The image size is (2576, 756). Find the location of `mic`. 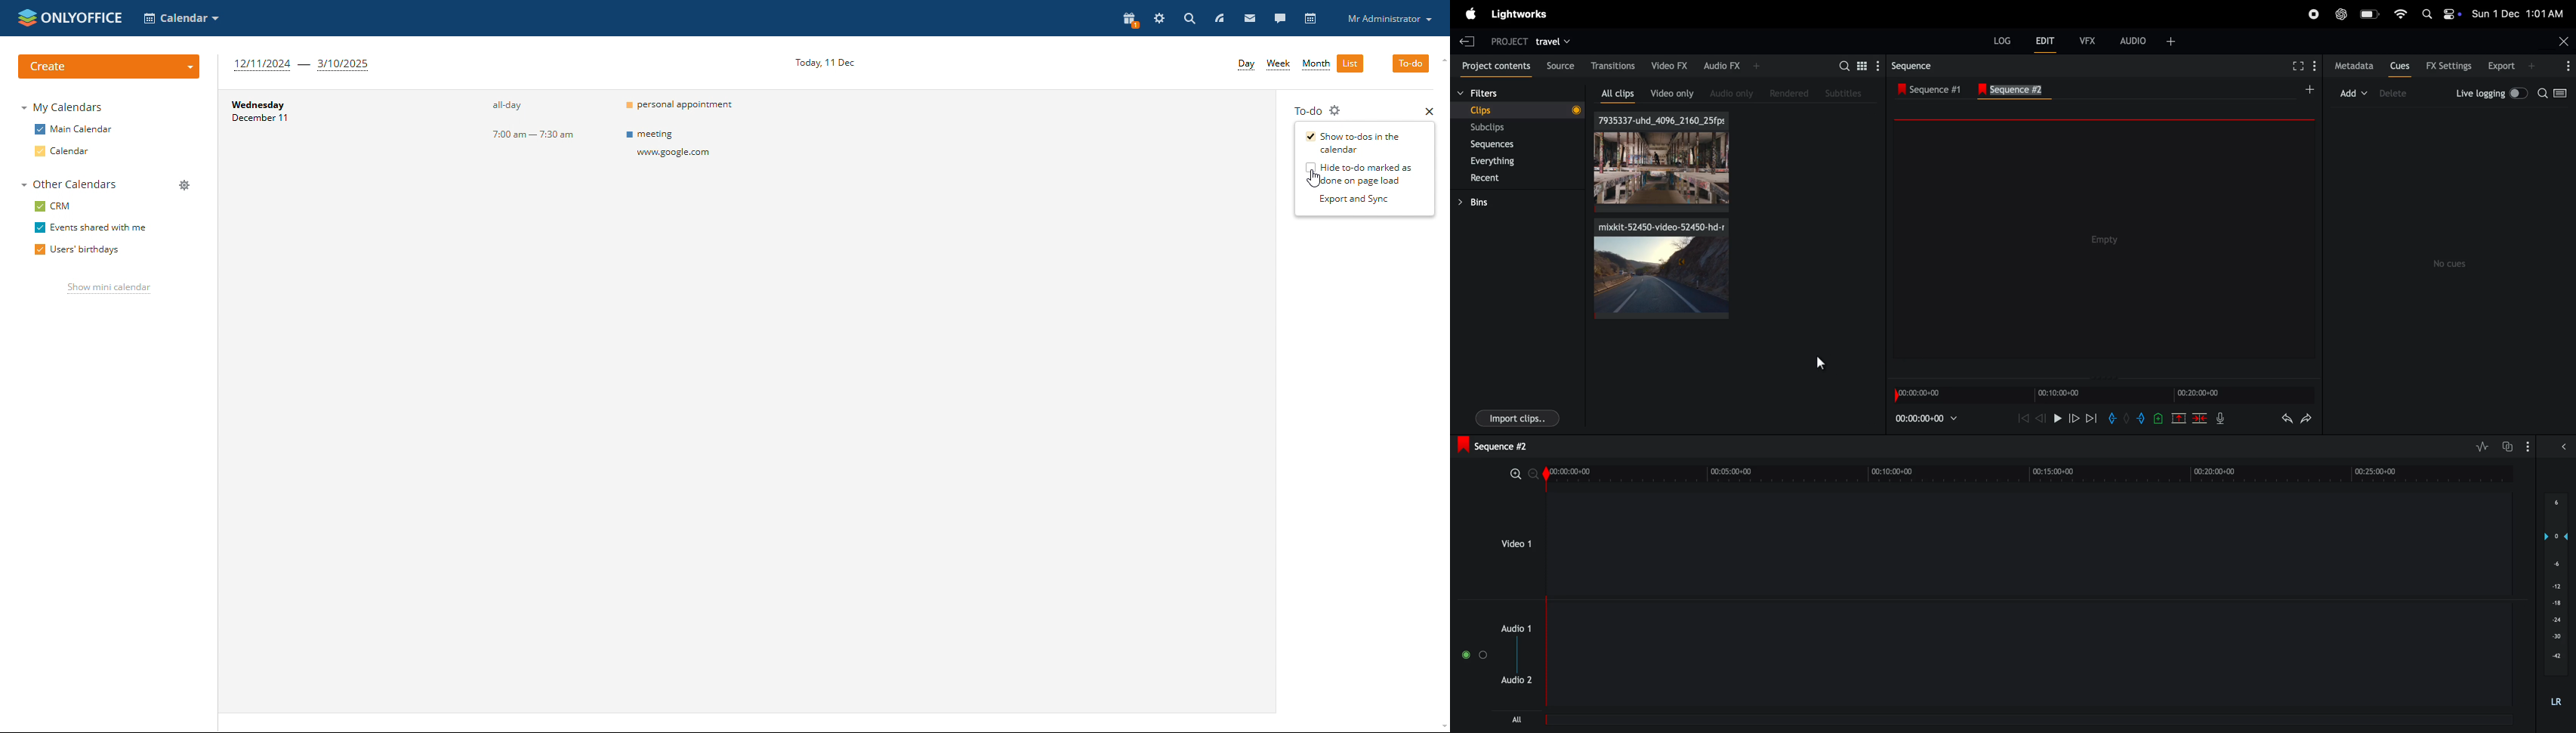

mic is located at coordinates (2221, 419).